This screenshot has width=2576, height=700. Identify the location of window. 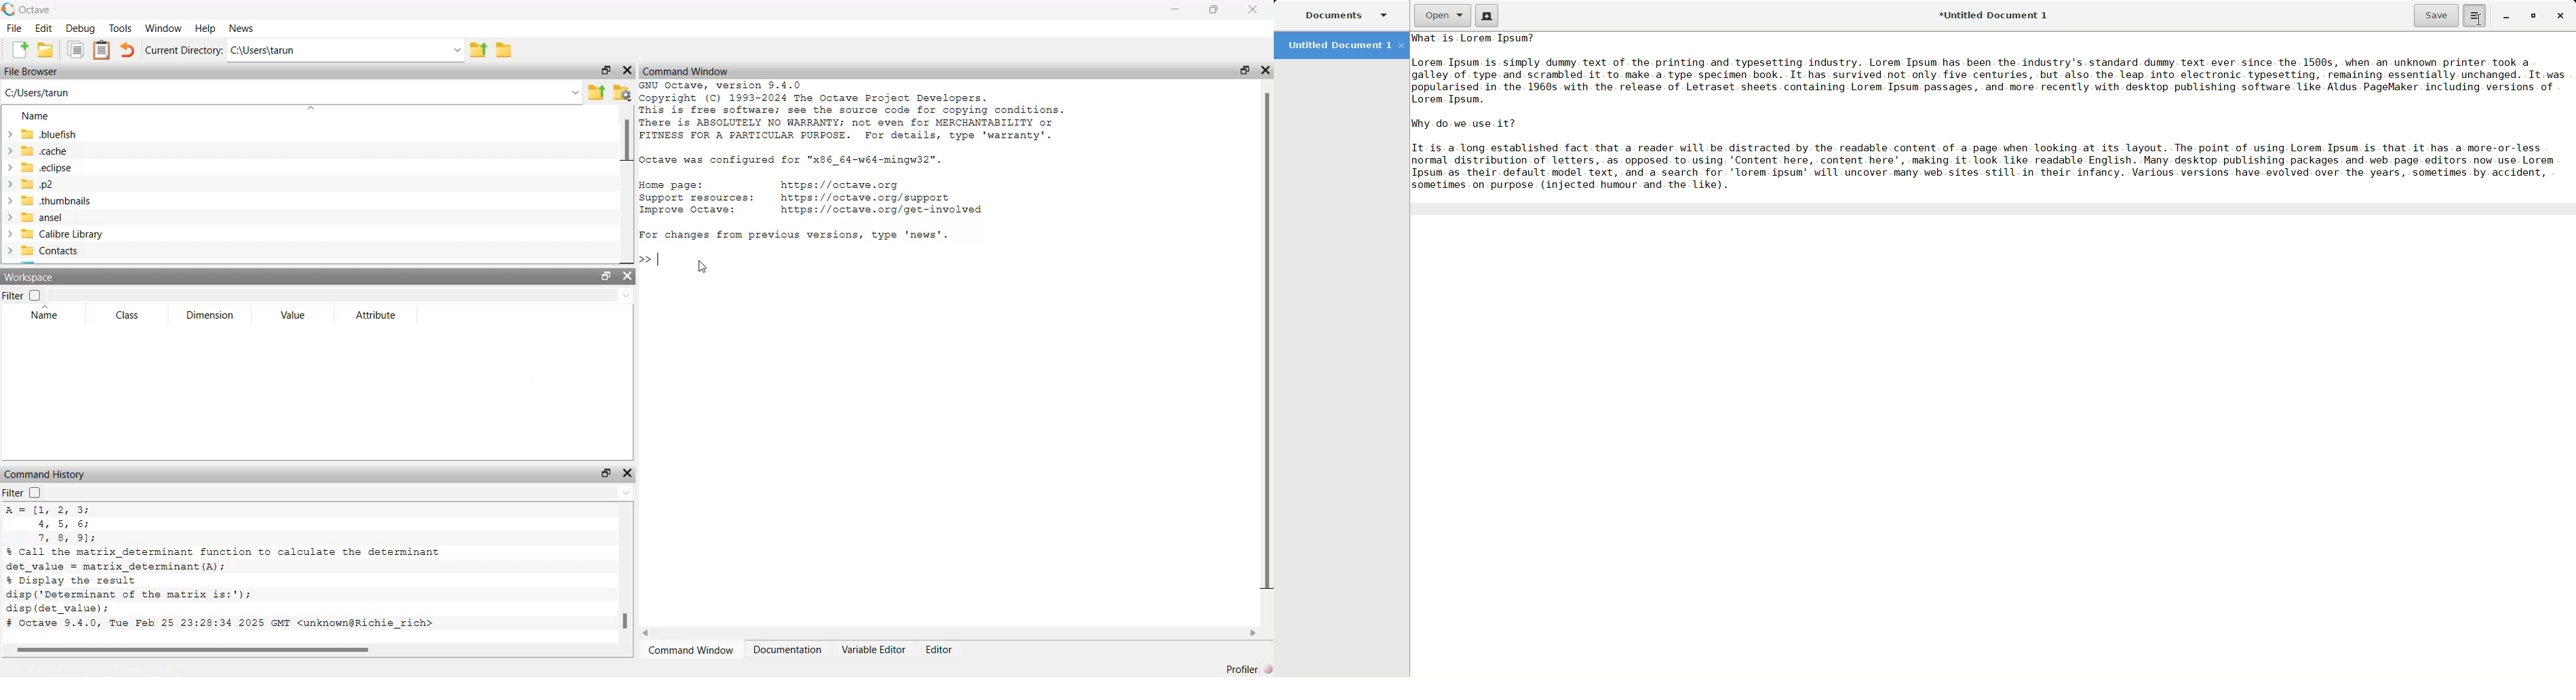
(165, 27).